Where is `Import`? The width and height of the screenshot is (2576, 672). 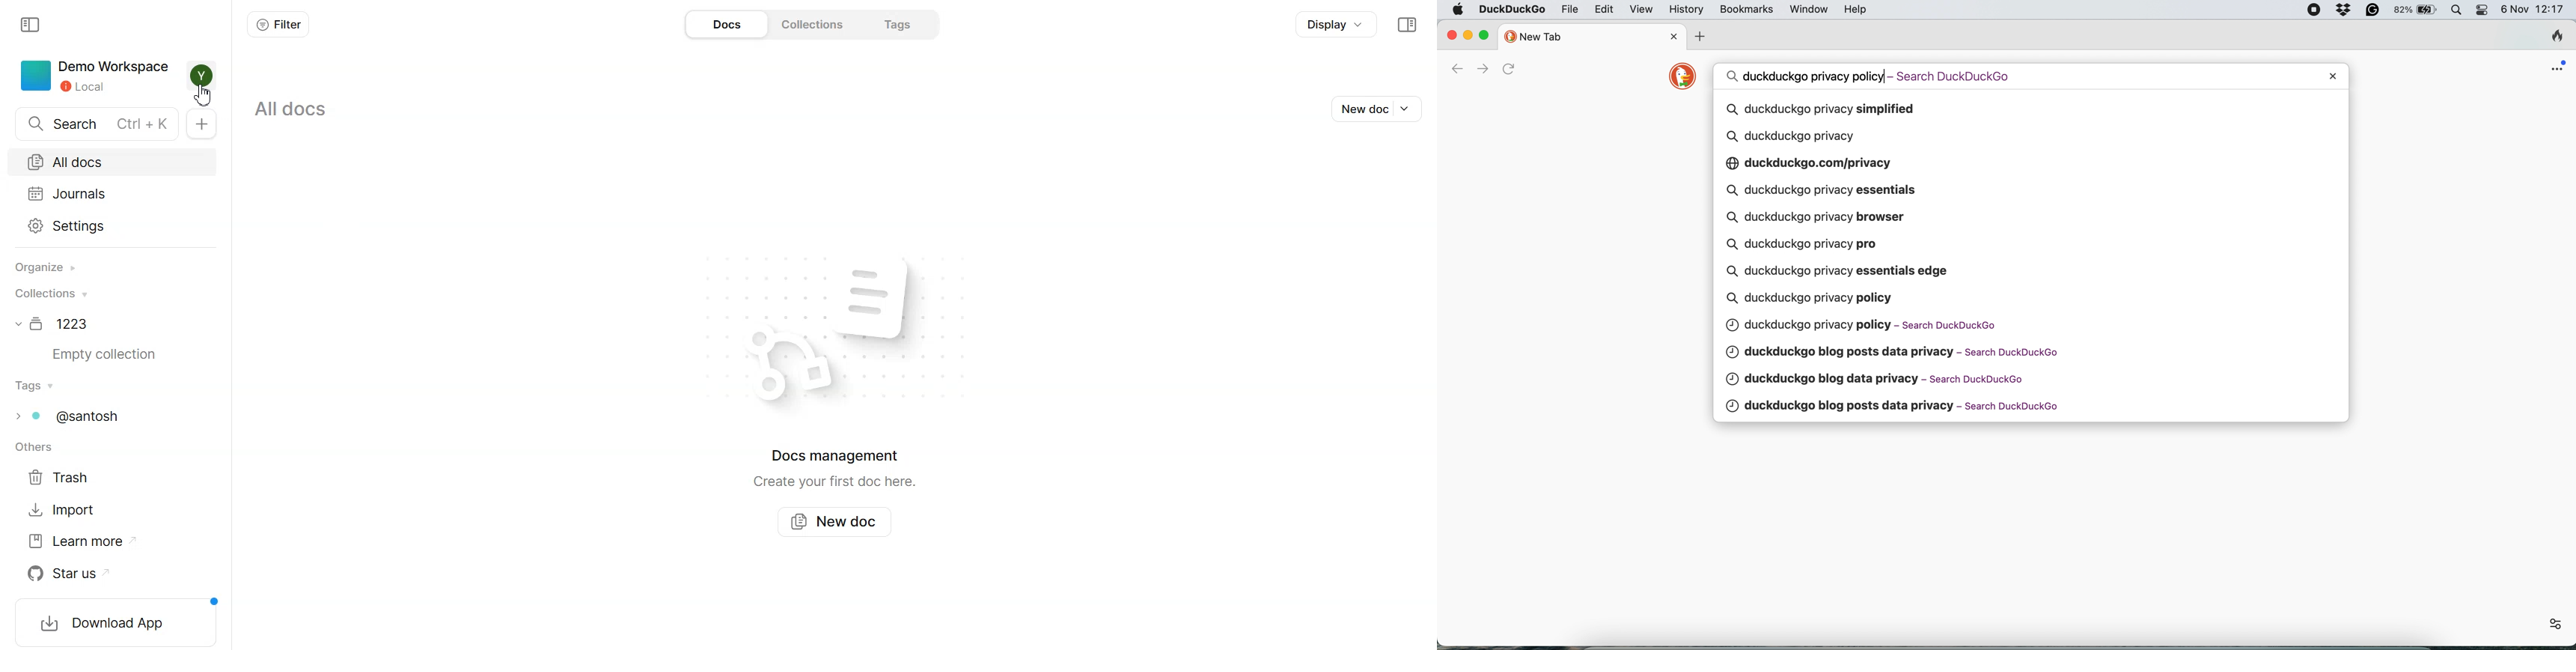
Import is located at coordinates (69, 509).